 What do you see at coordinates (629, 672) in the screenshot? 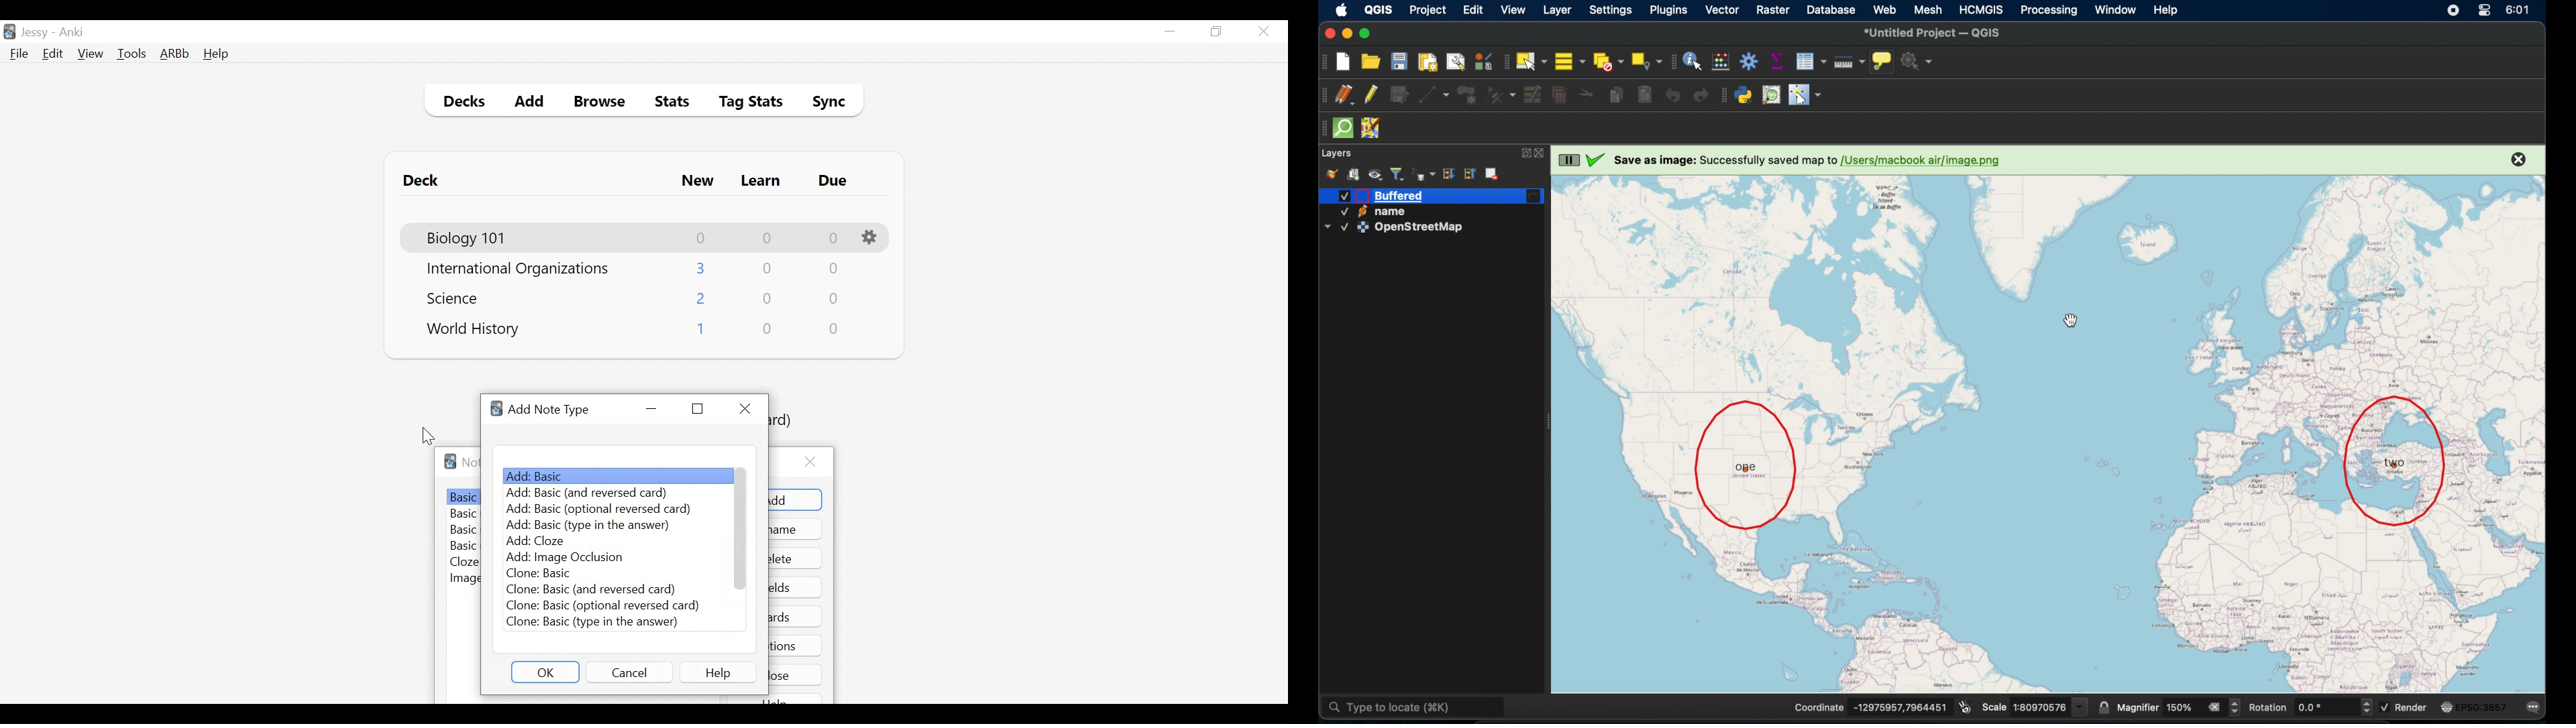
I see `Cancel` at bounding box center [629, 672].